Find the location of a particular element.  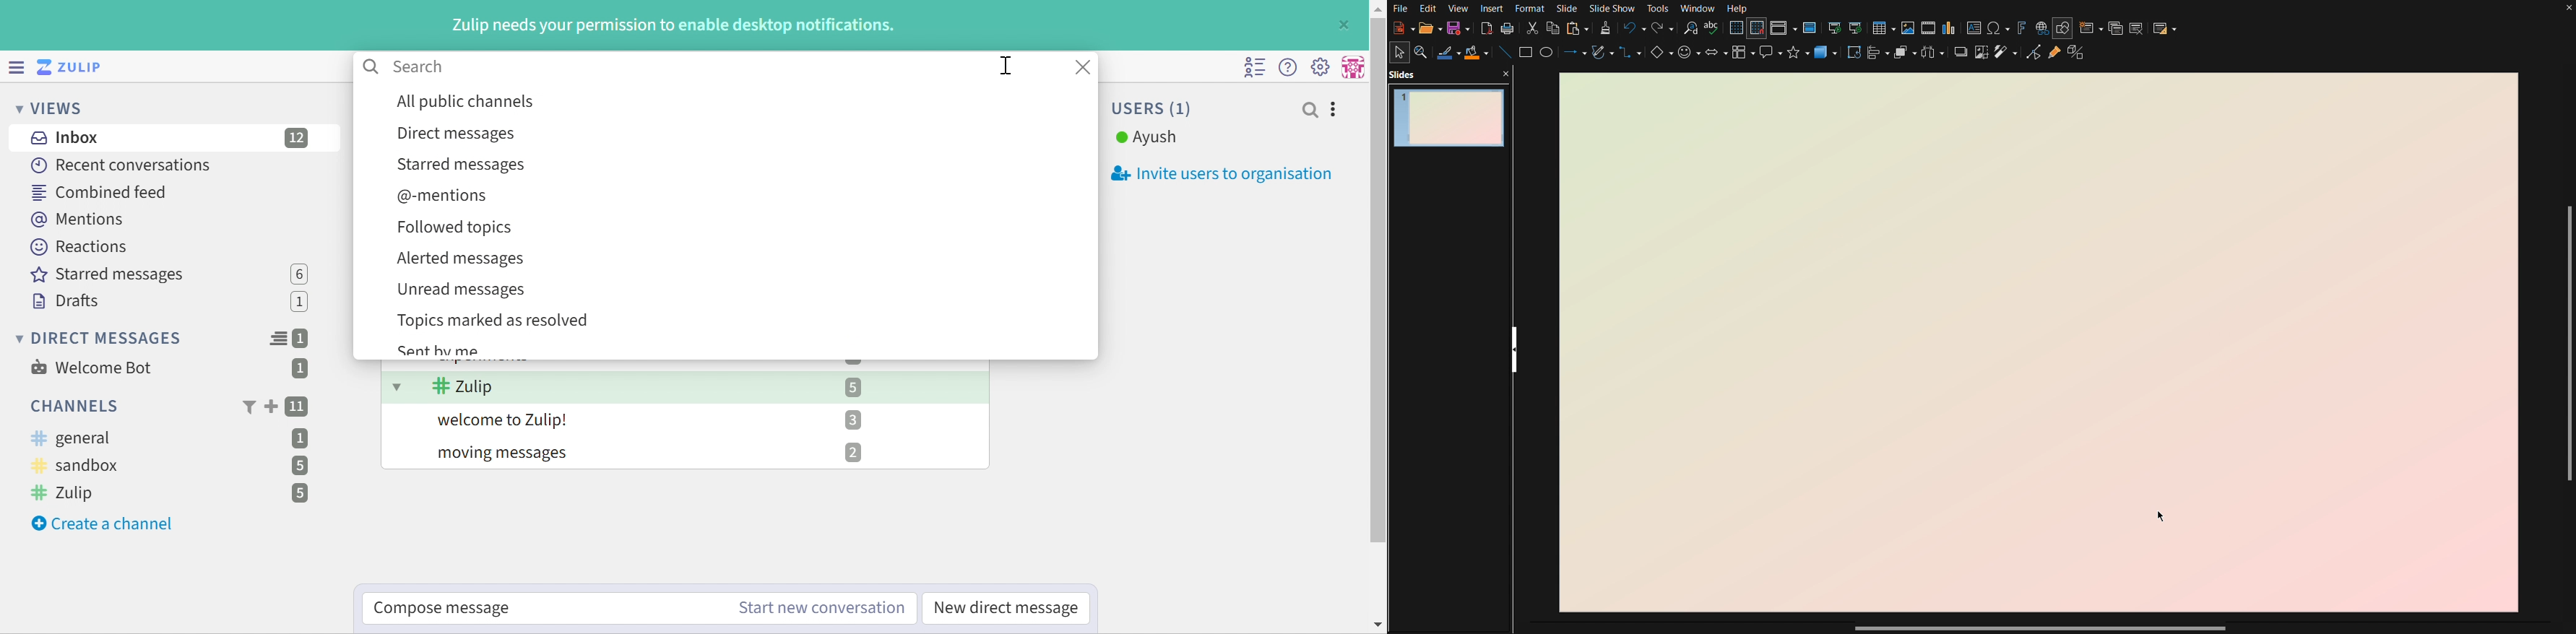

Scroll bar is located at coordinates (1378, 280).